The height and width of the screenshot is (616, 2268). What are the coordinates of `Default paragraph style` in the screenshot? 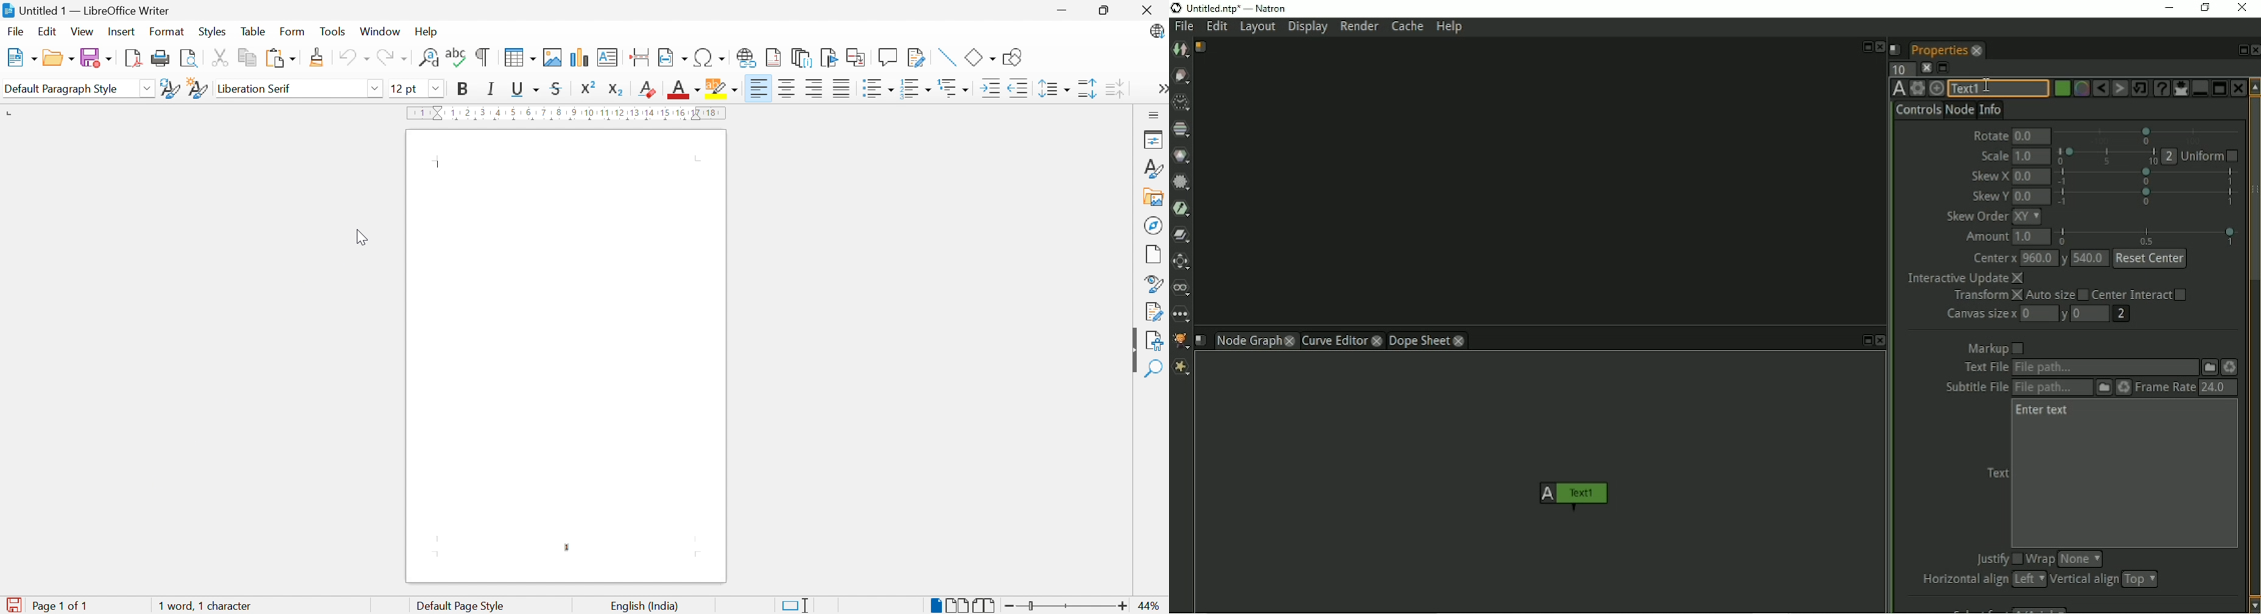 It's located at (62, 90).